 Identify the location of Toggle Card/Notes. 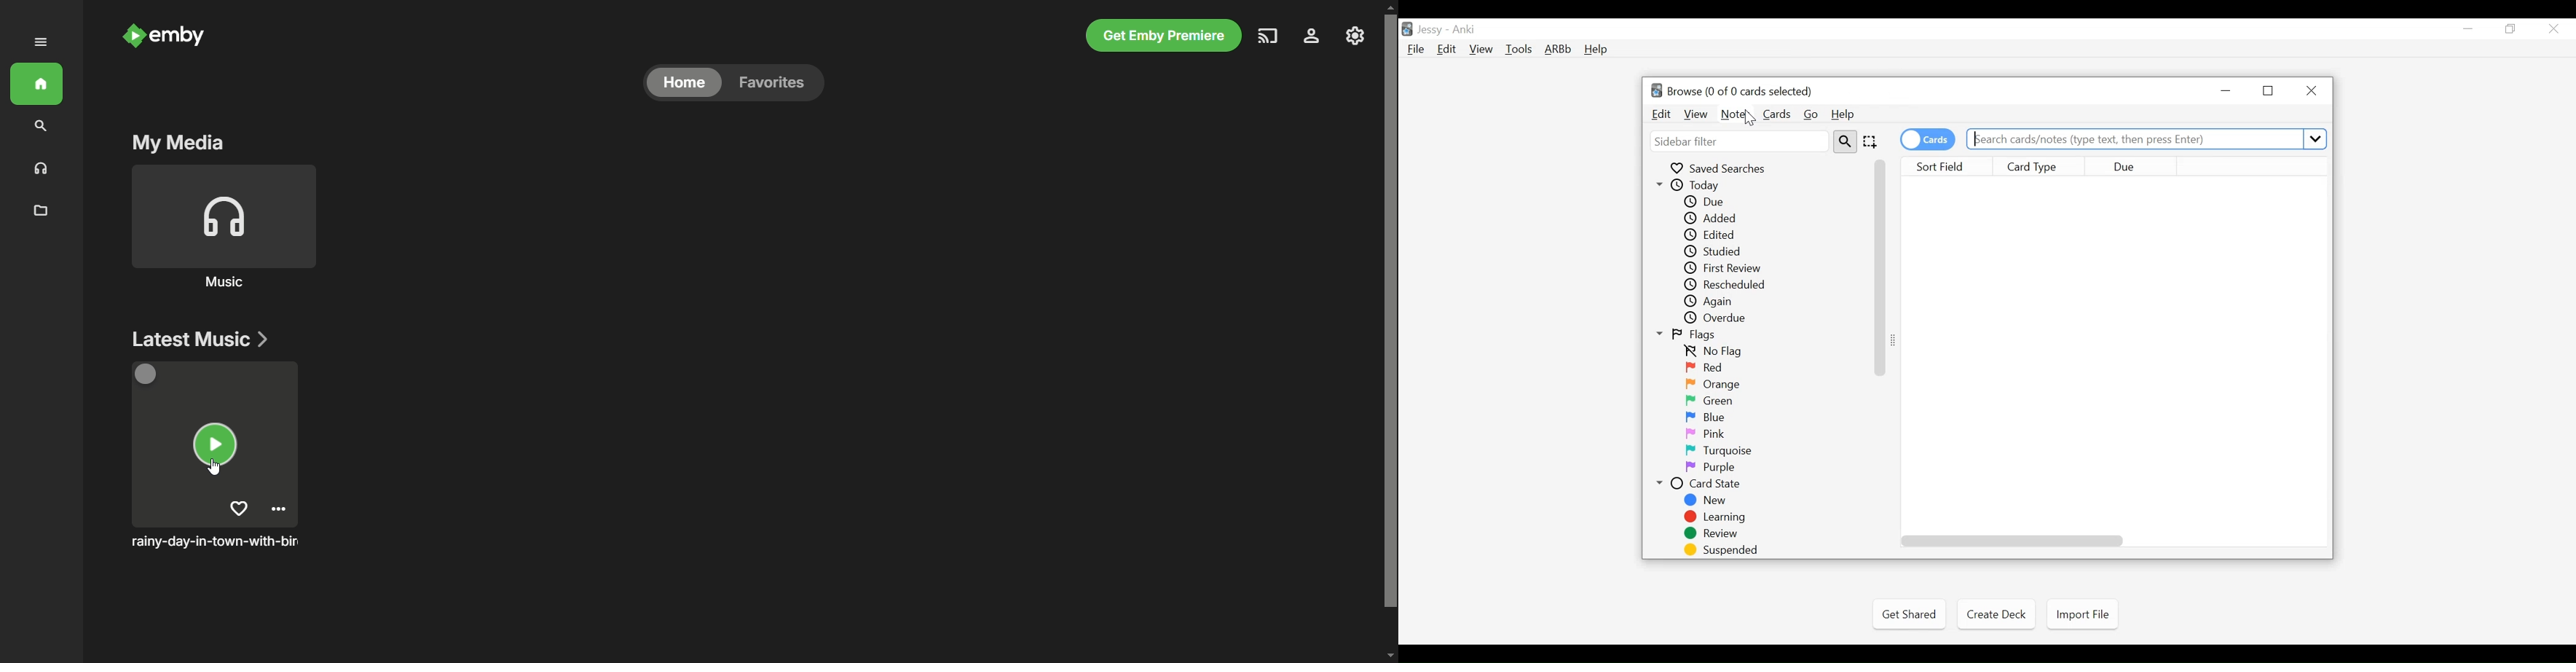
(1928, 139).